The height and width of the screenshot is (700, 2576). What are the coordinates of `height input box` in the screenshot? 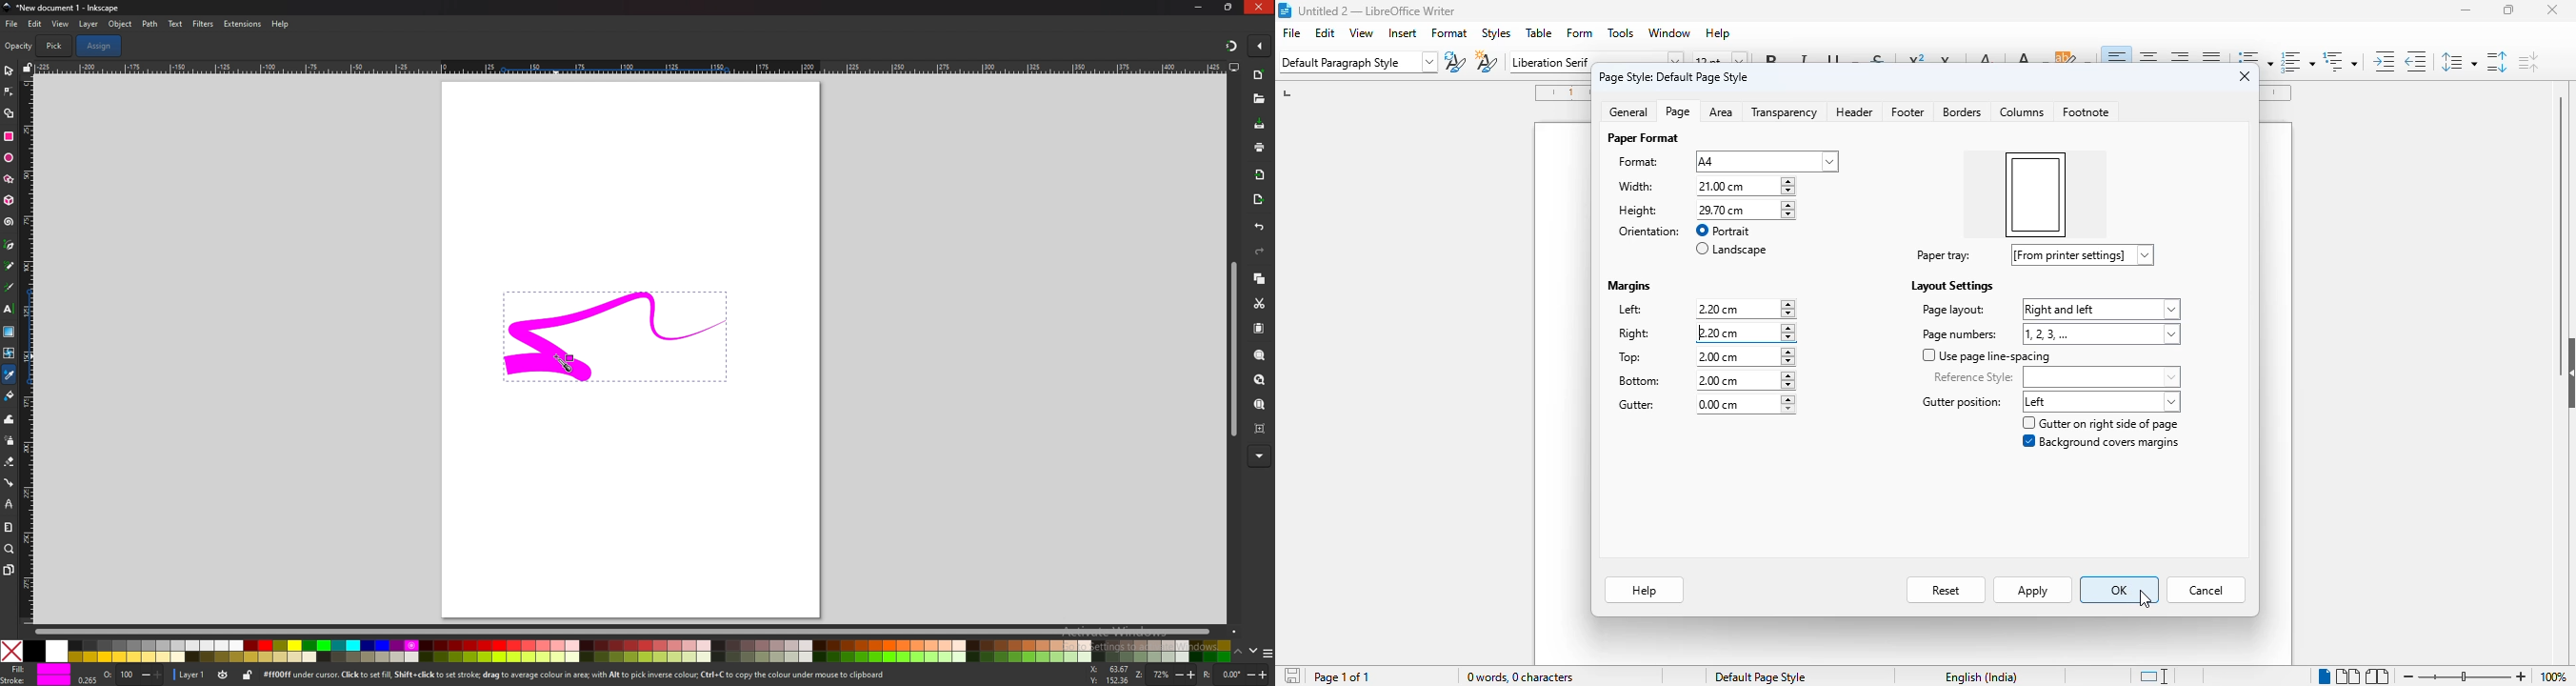 It's located at (1727, 210).